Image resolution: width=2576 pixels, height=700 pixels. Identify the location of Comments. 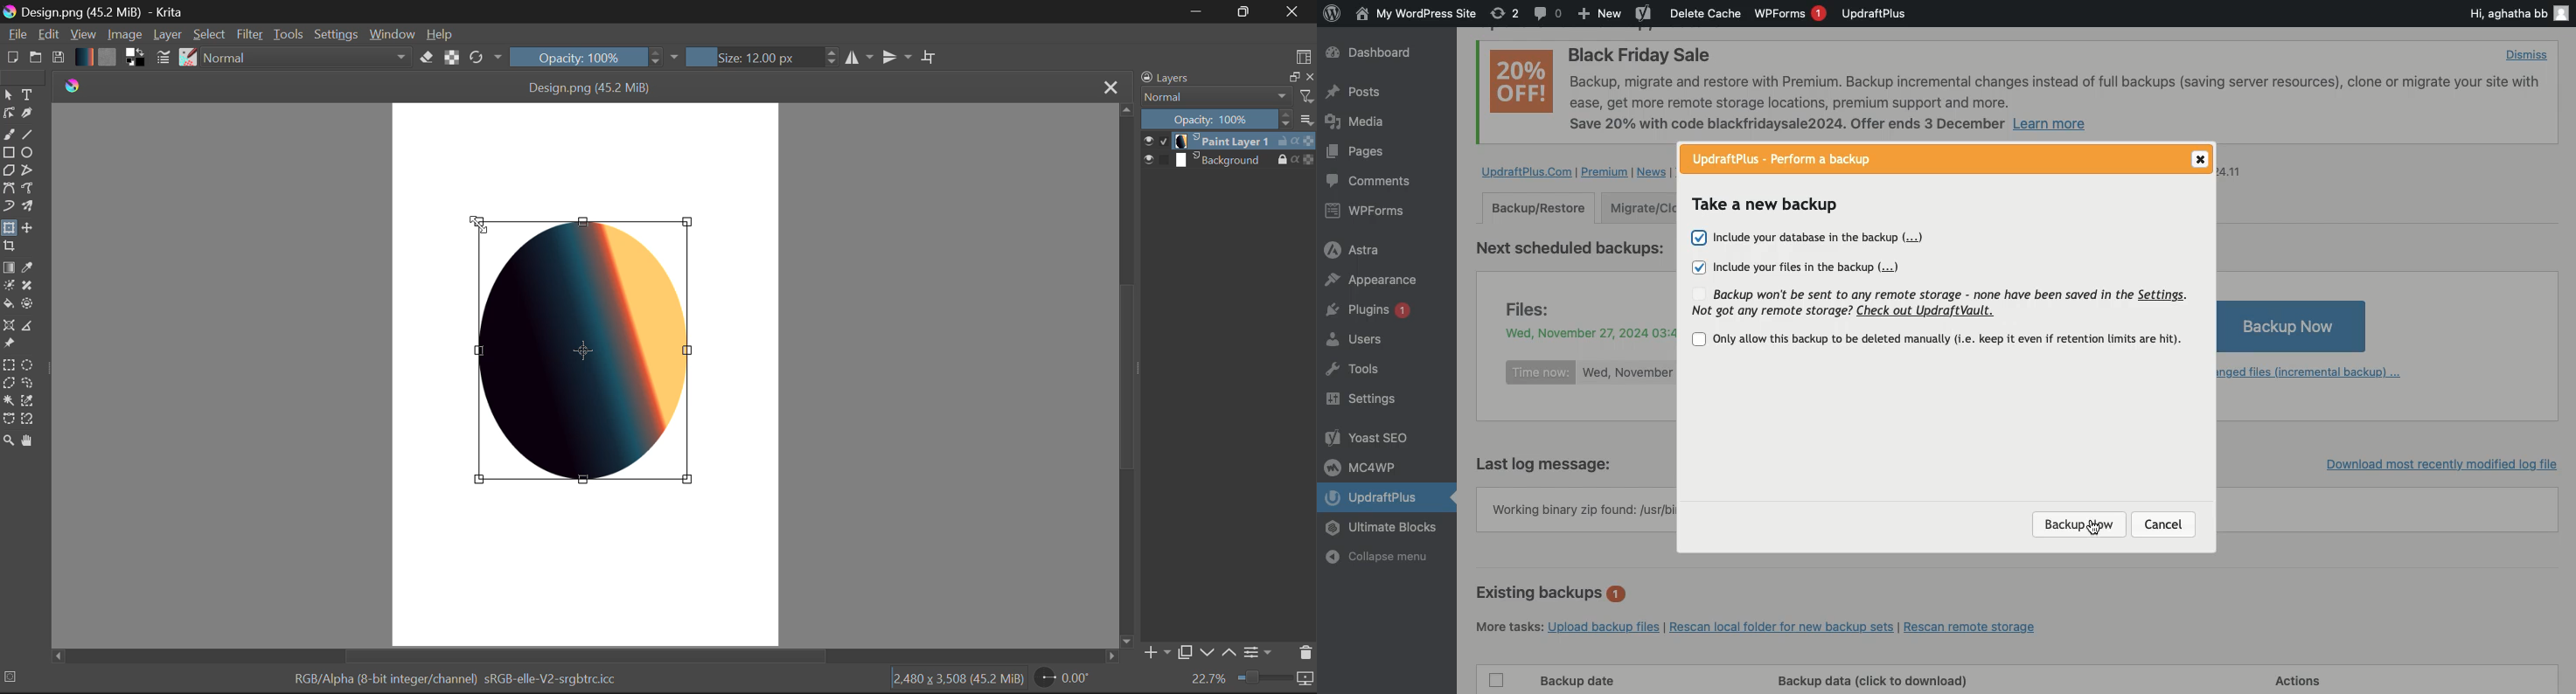
(1371, 182).